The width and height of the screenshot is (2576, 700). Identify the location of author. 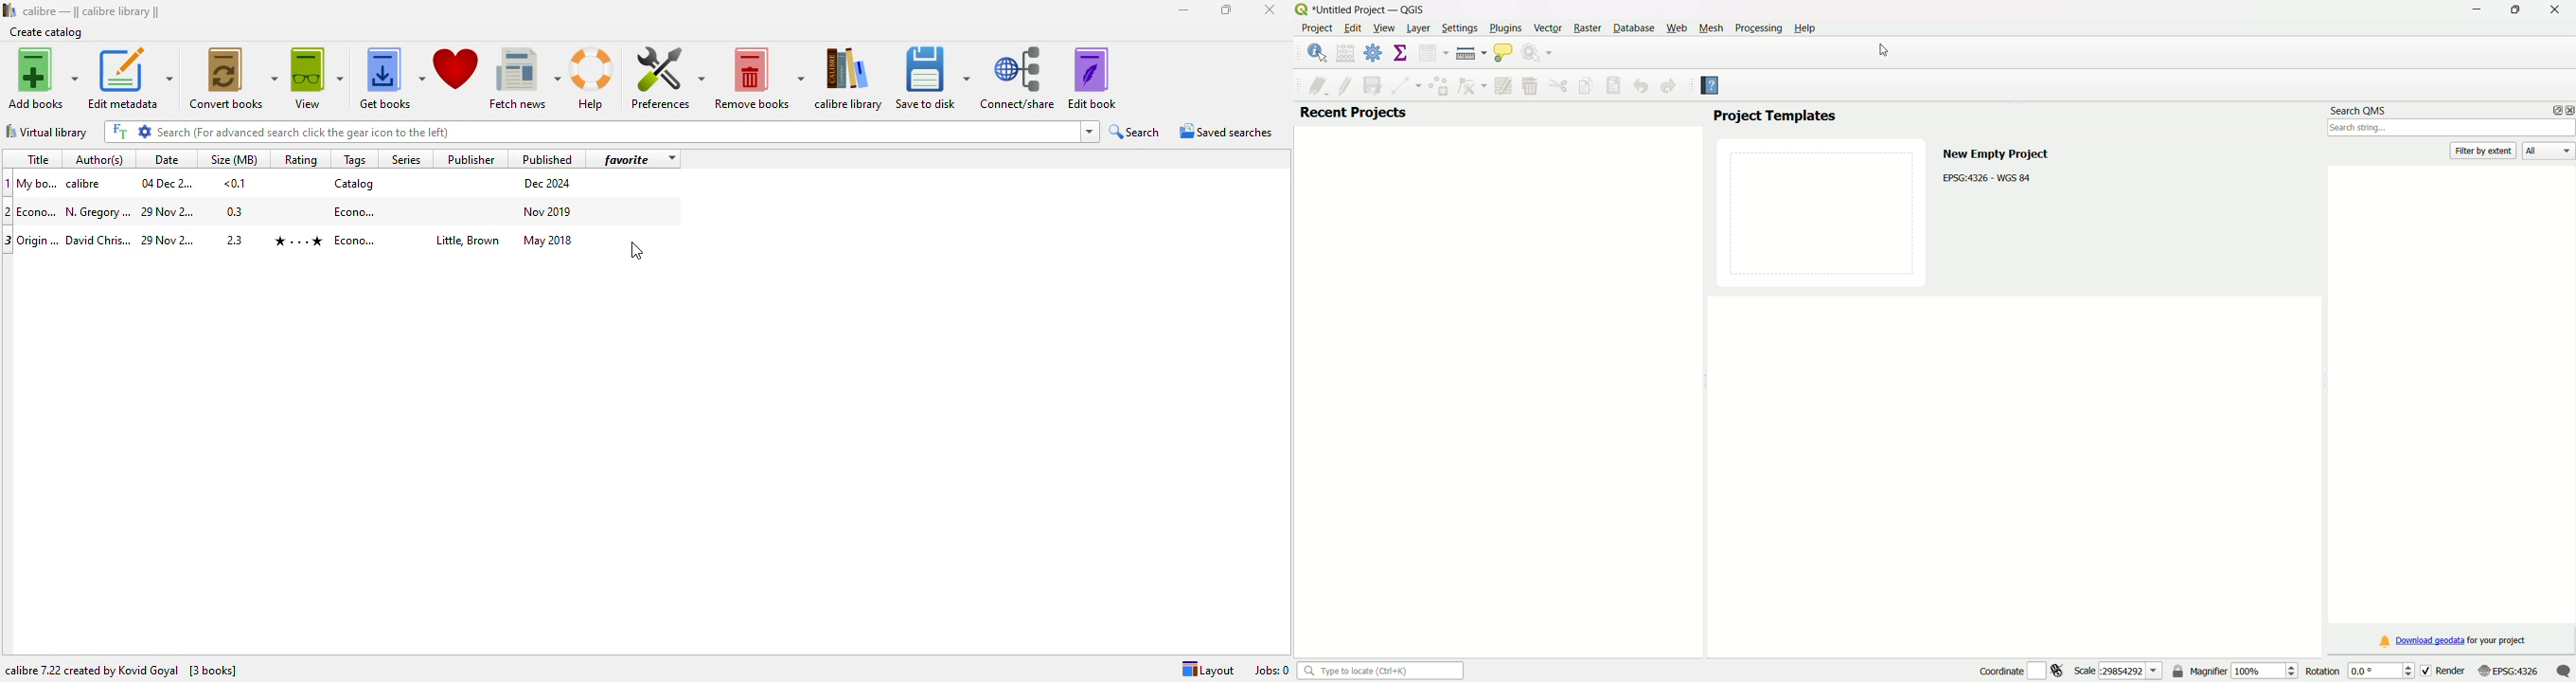
(87, 184).